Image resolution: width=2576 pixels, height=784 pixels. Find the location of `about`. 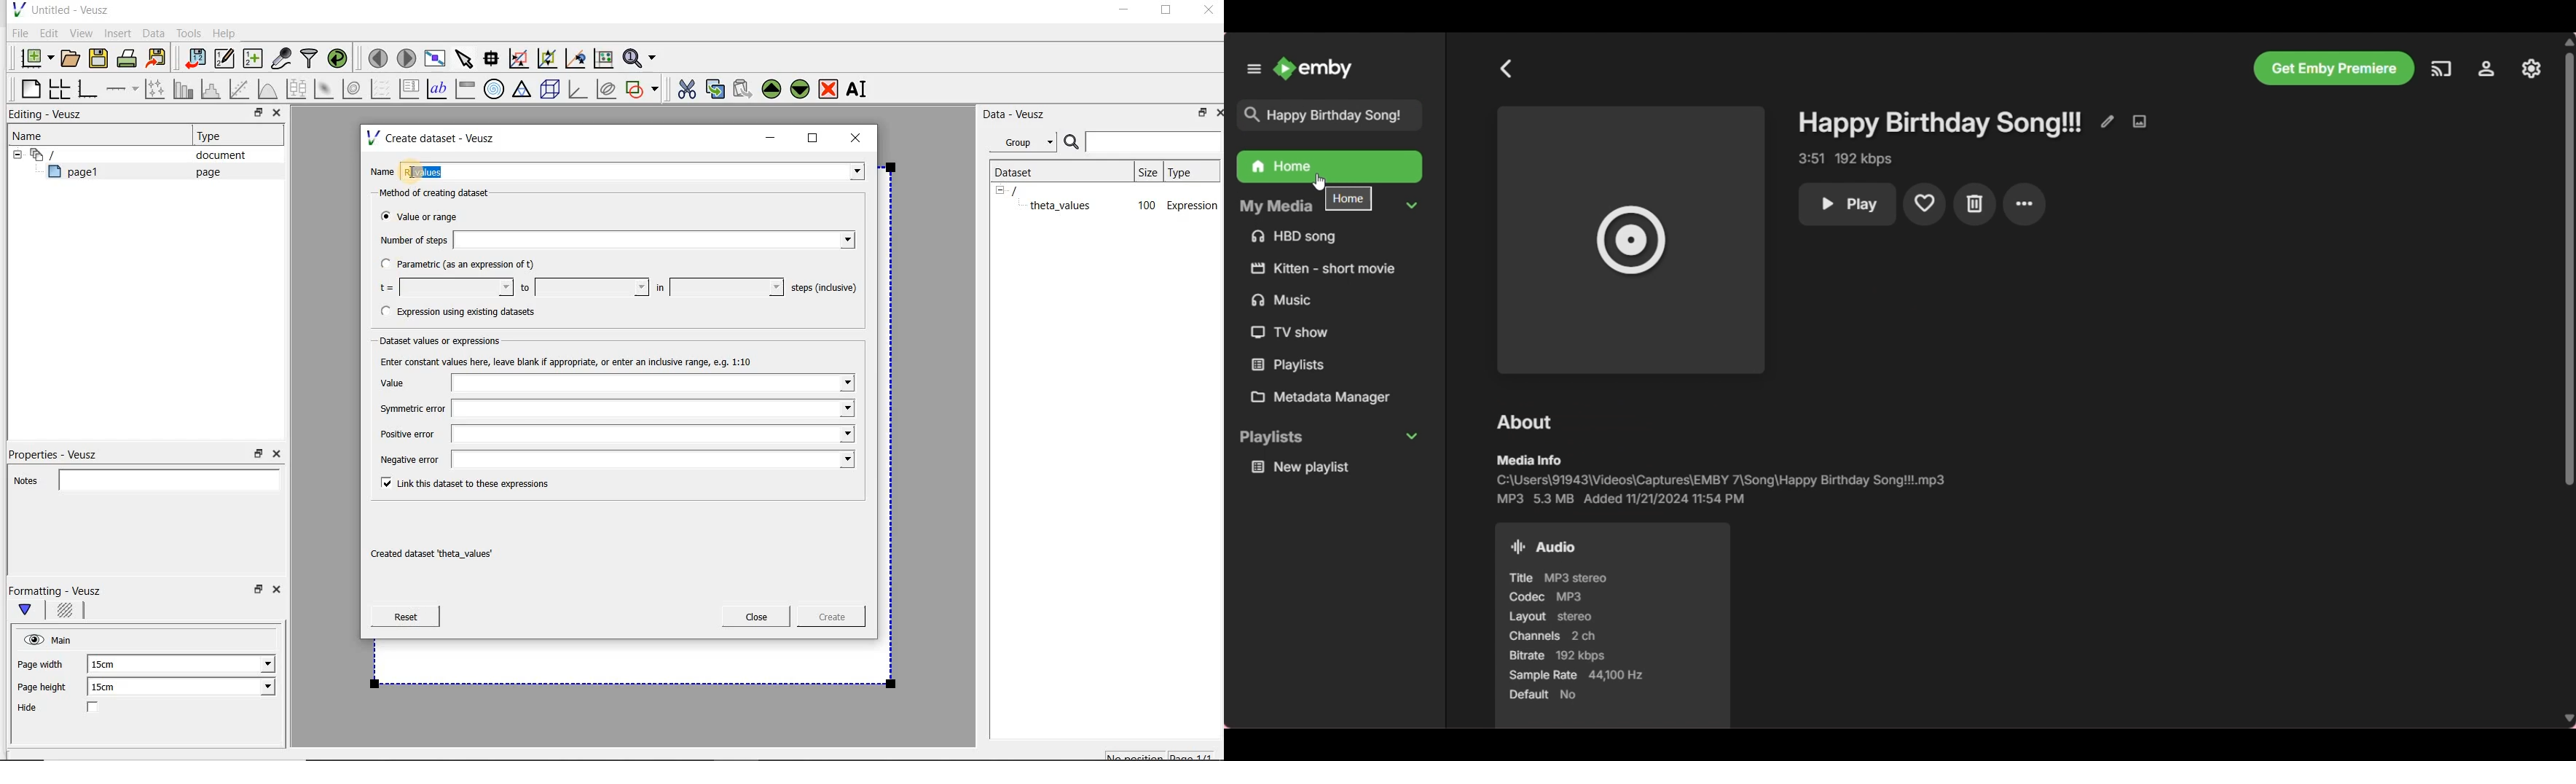

about is located at coordinates (1527, 422).